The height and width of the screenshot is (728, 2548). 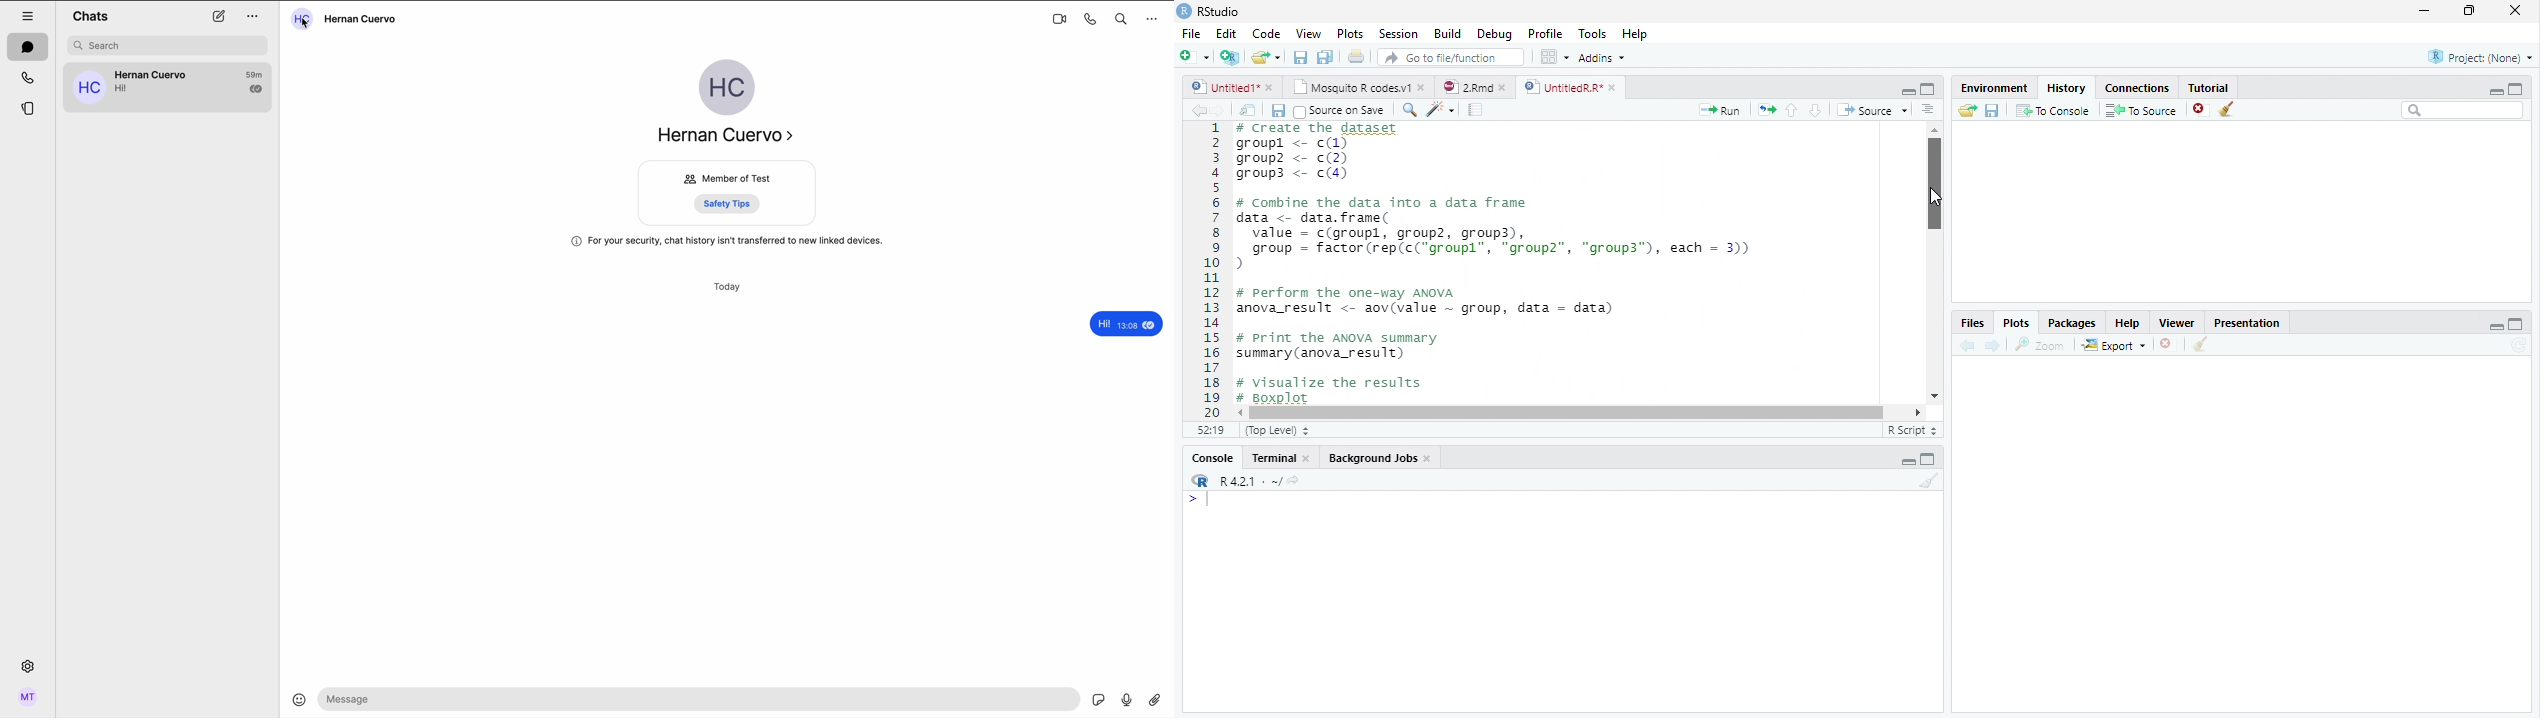 What do you see at coordinates (1603, 59) in the screenshot?
I see `Addins` at bounding box center [1603, 59].